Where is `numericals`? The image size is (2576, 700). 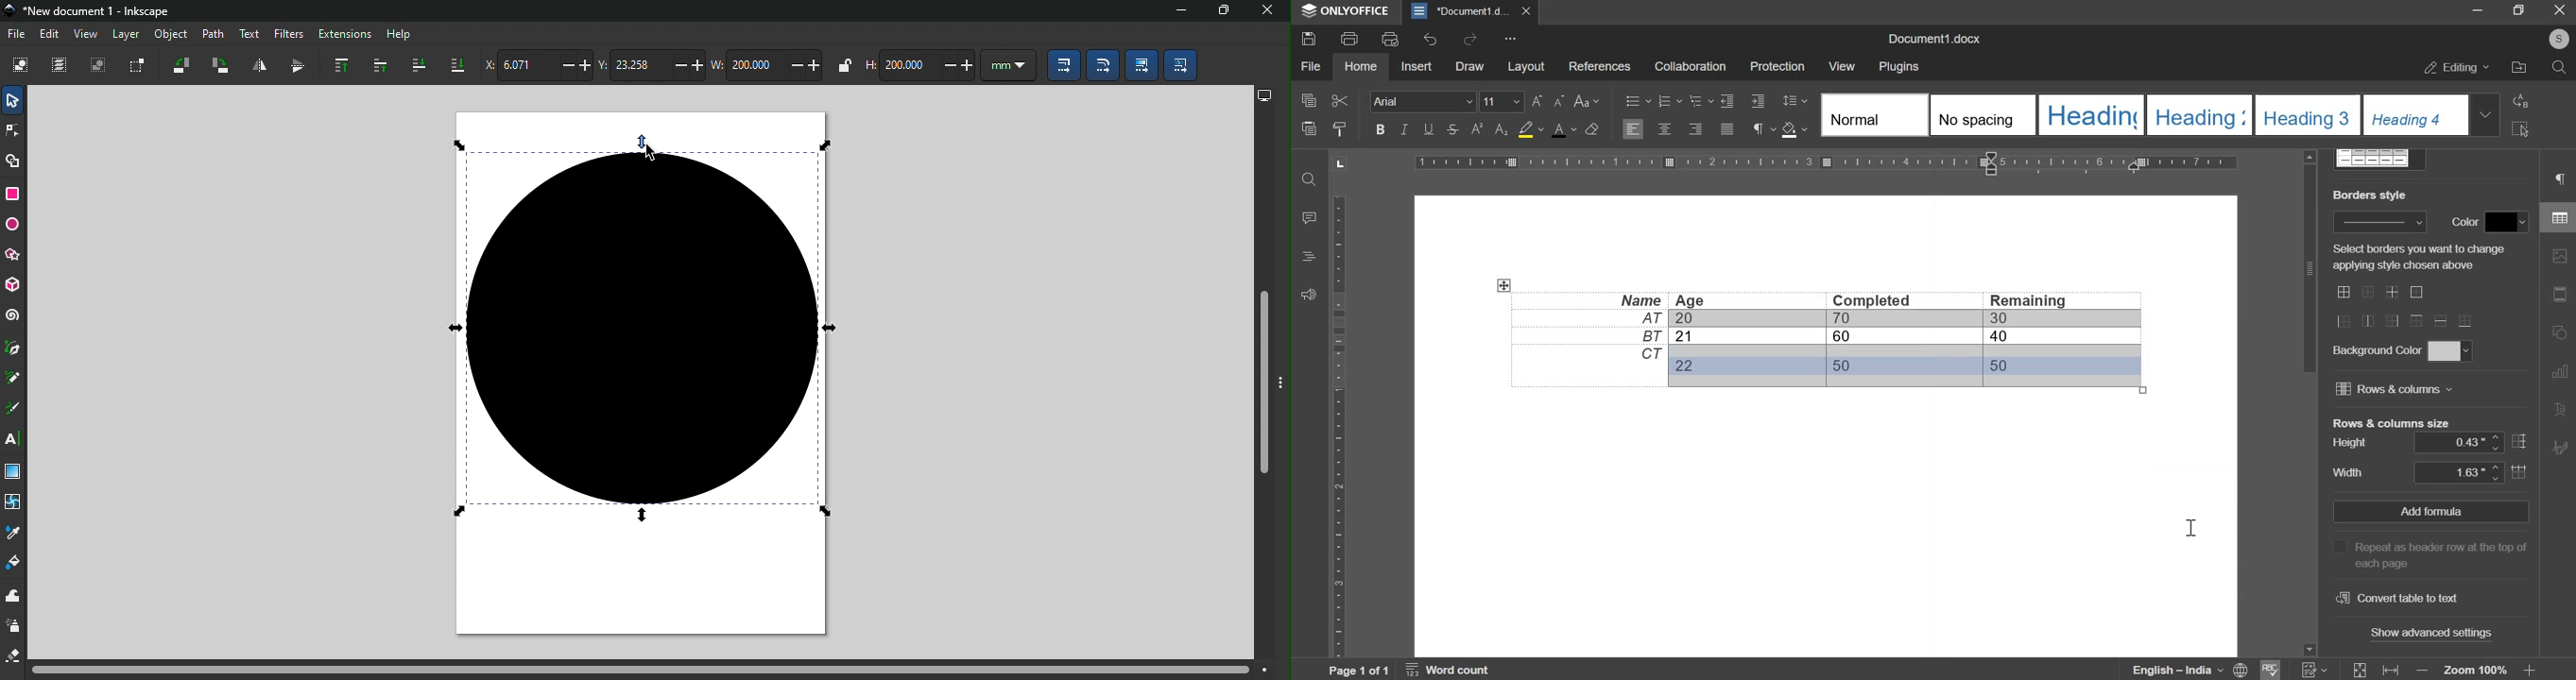 numericals is located at coordinates (2316, 669).